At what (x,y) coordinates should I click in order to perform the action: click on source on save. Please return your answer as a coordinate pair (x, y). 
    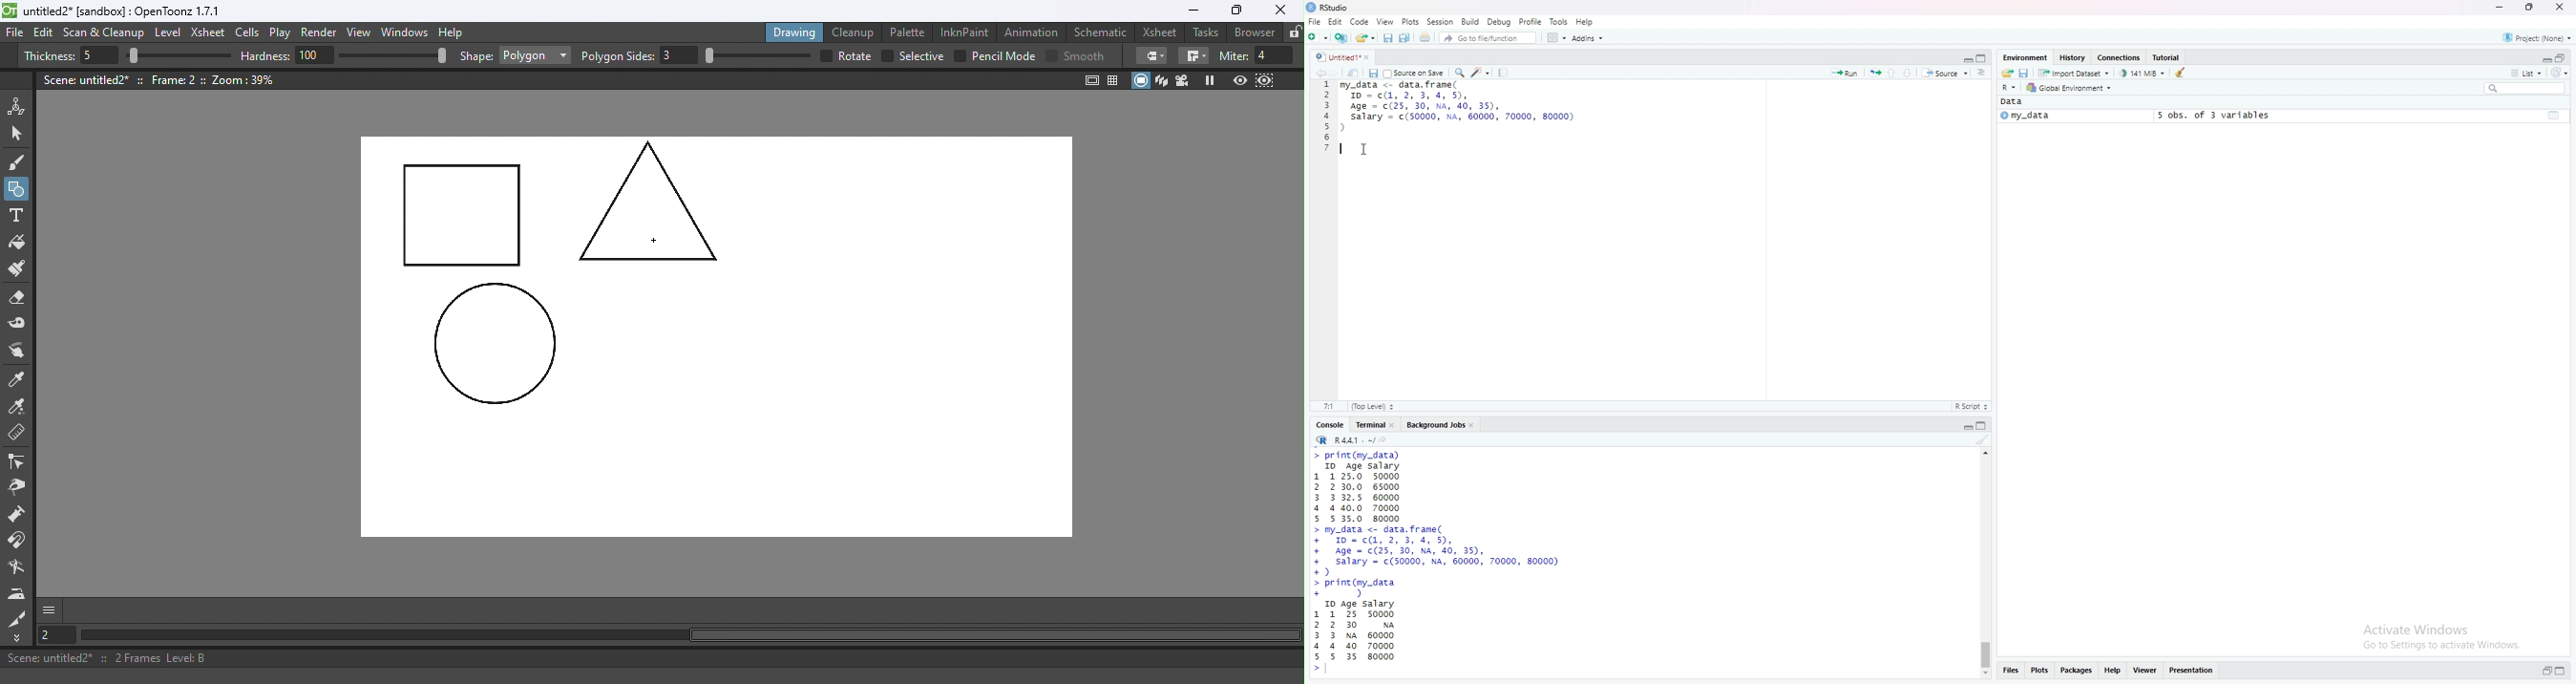
    Looking at the image, I should click on (1414, 73).